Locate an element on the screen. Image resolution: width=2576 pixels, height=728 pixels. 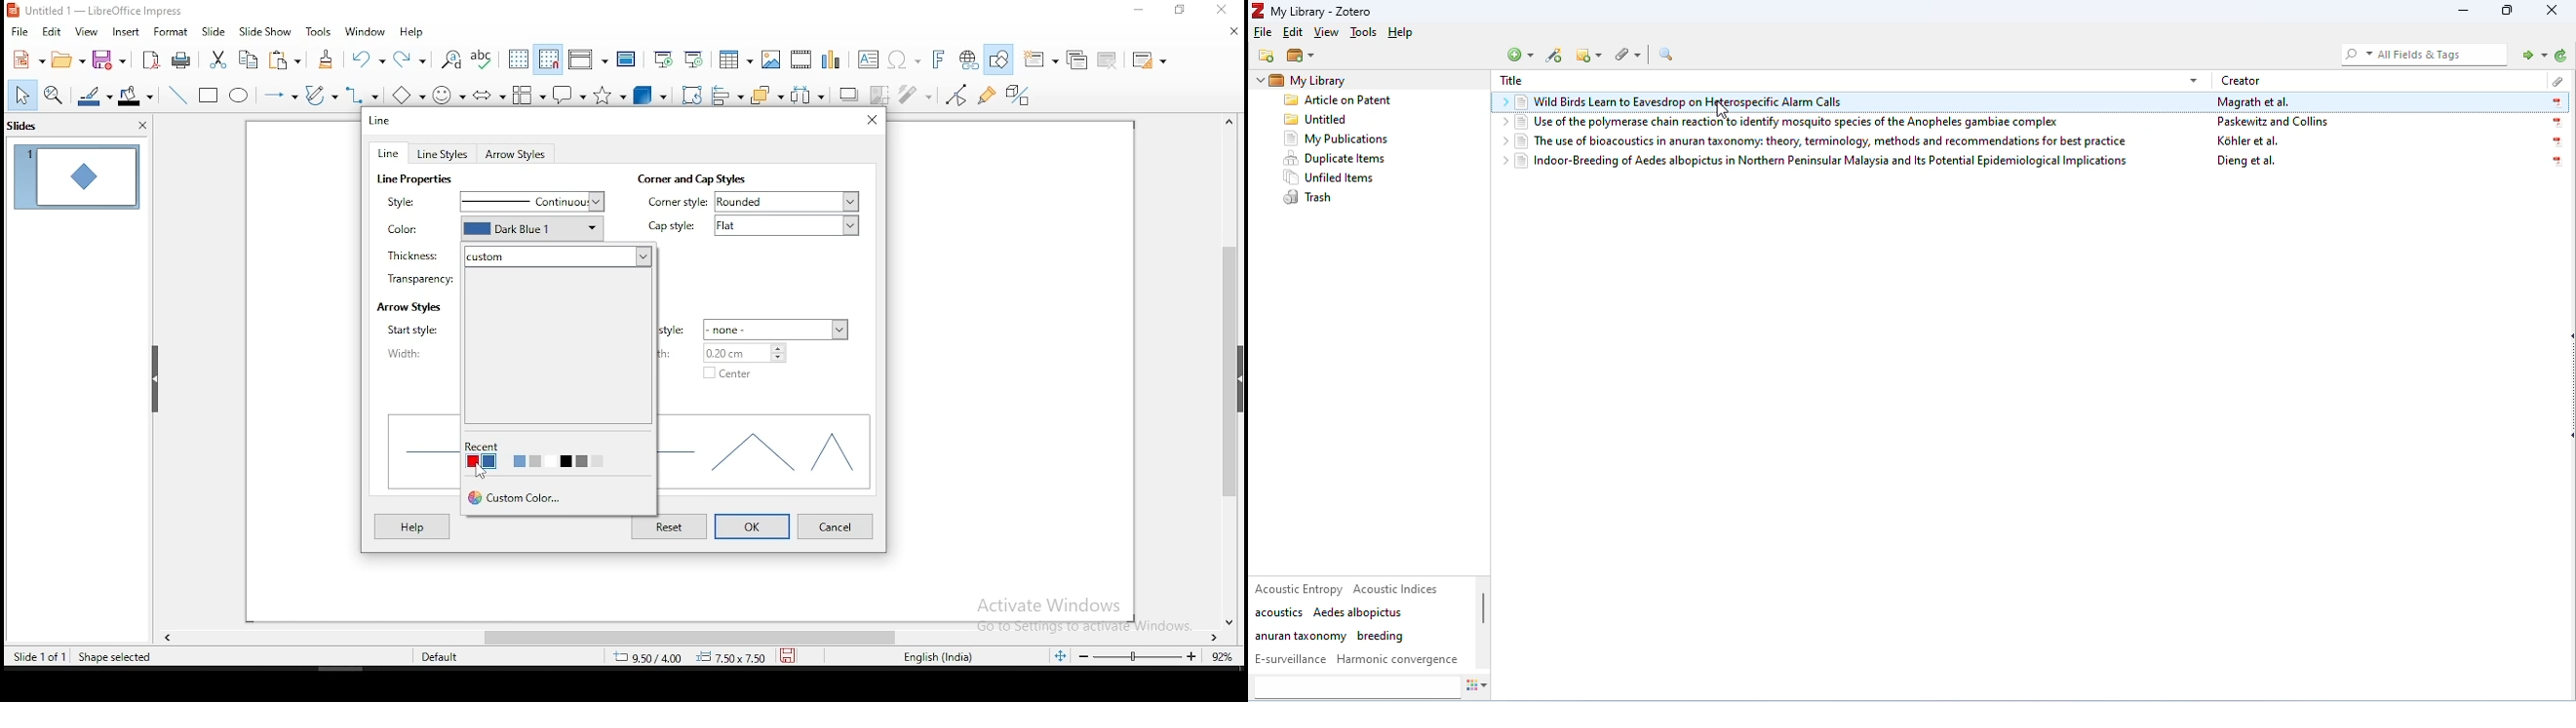
slide layout is located at coordinates (1152, 60).